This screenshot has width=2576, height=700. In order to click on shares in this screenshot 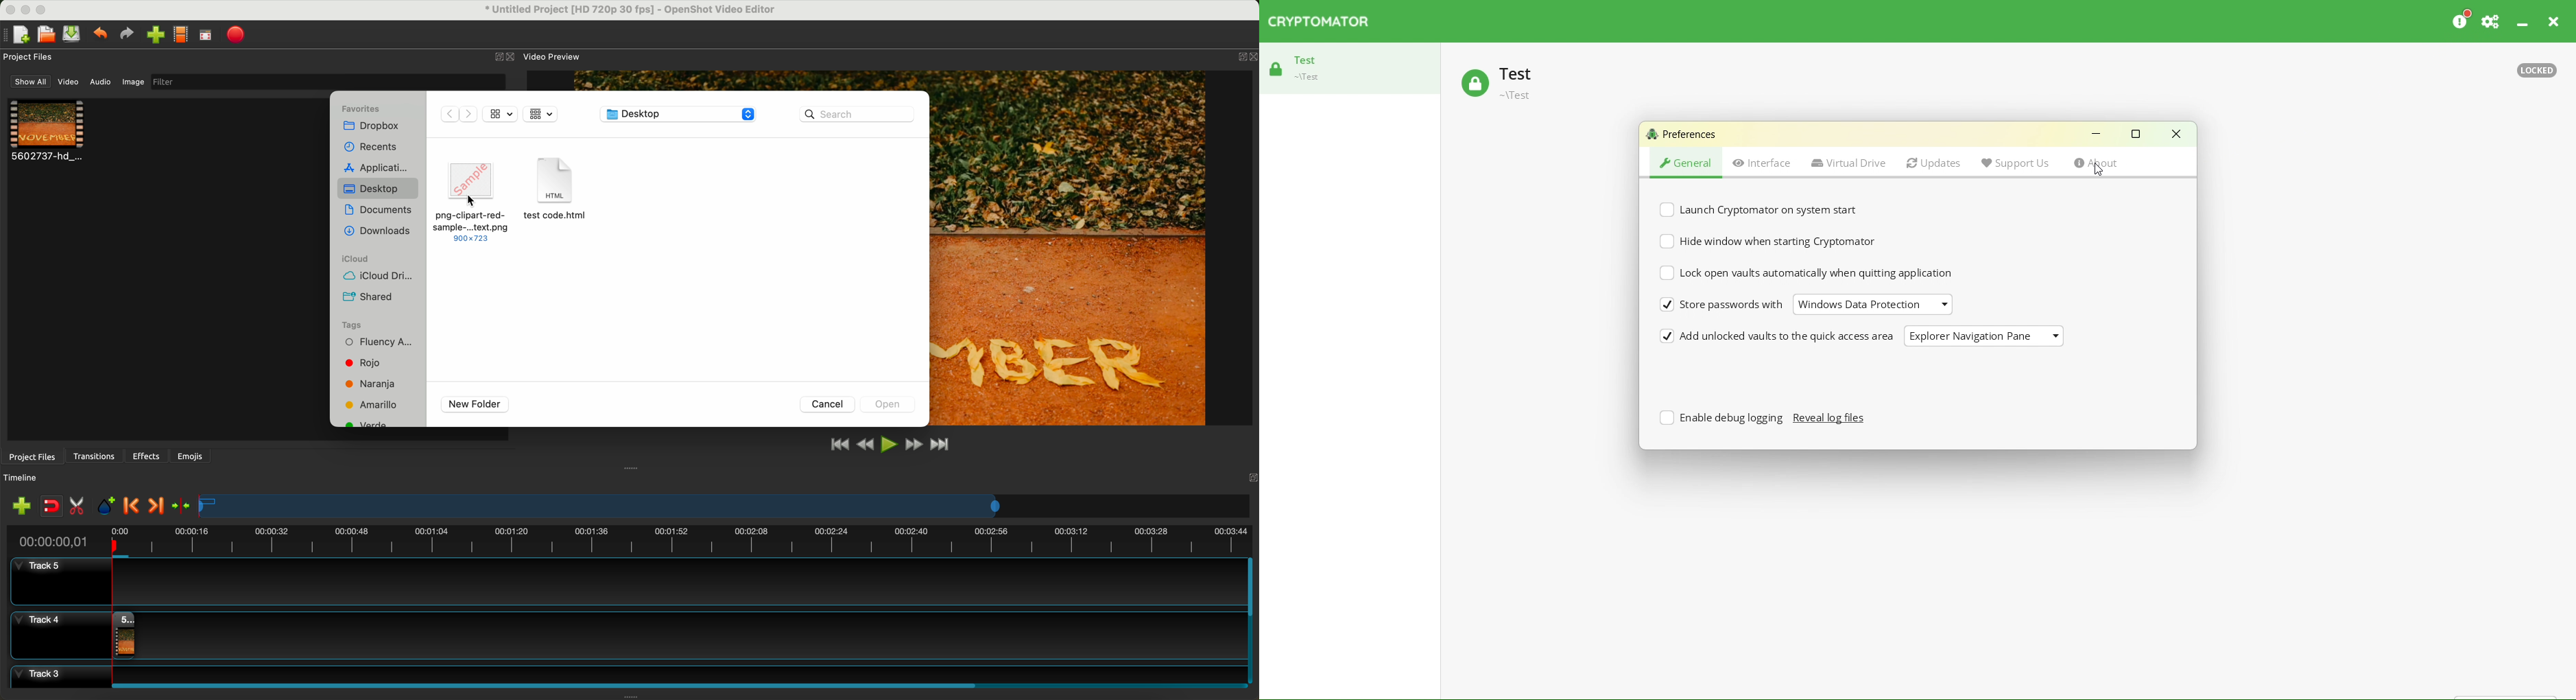, I will do `click(369, 296)`.